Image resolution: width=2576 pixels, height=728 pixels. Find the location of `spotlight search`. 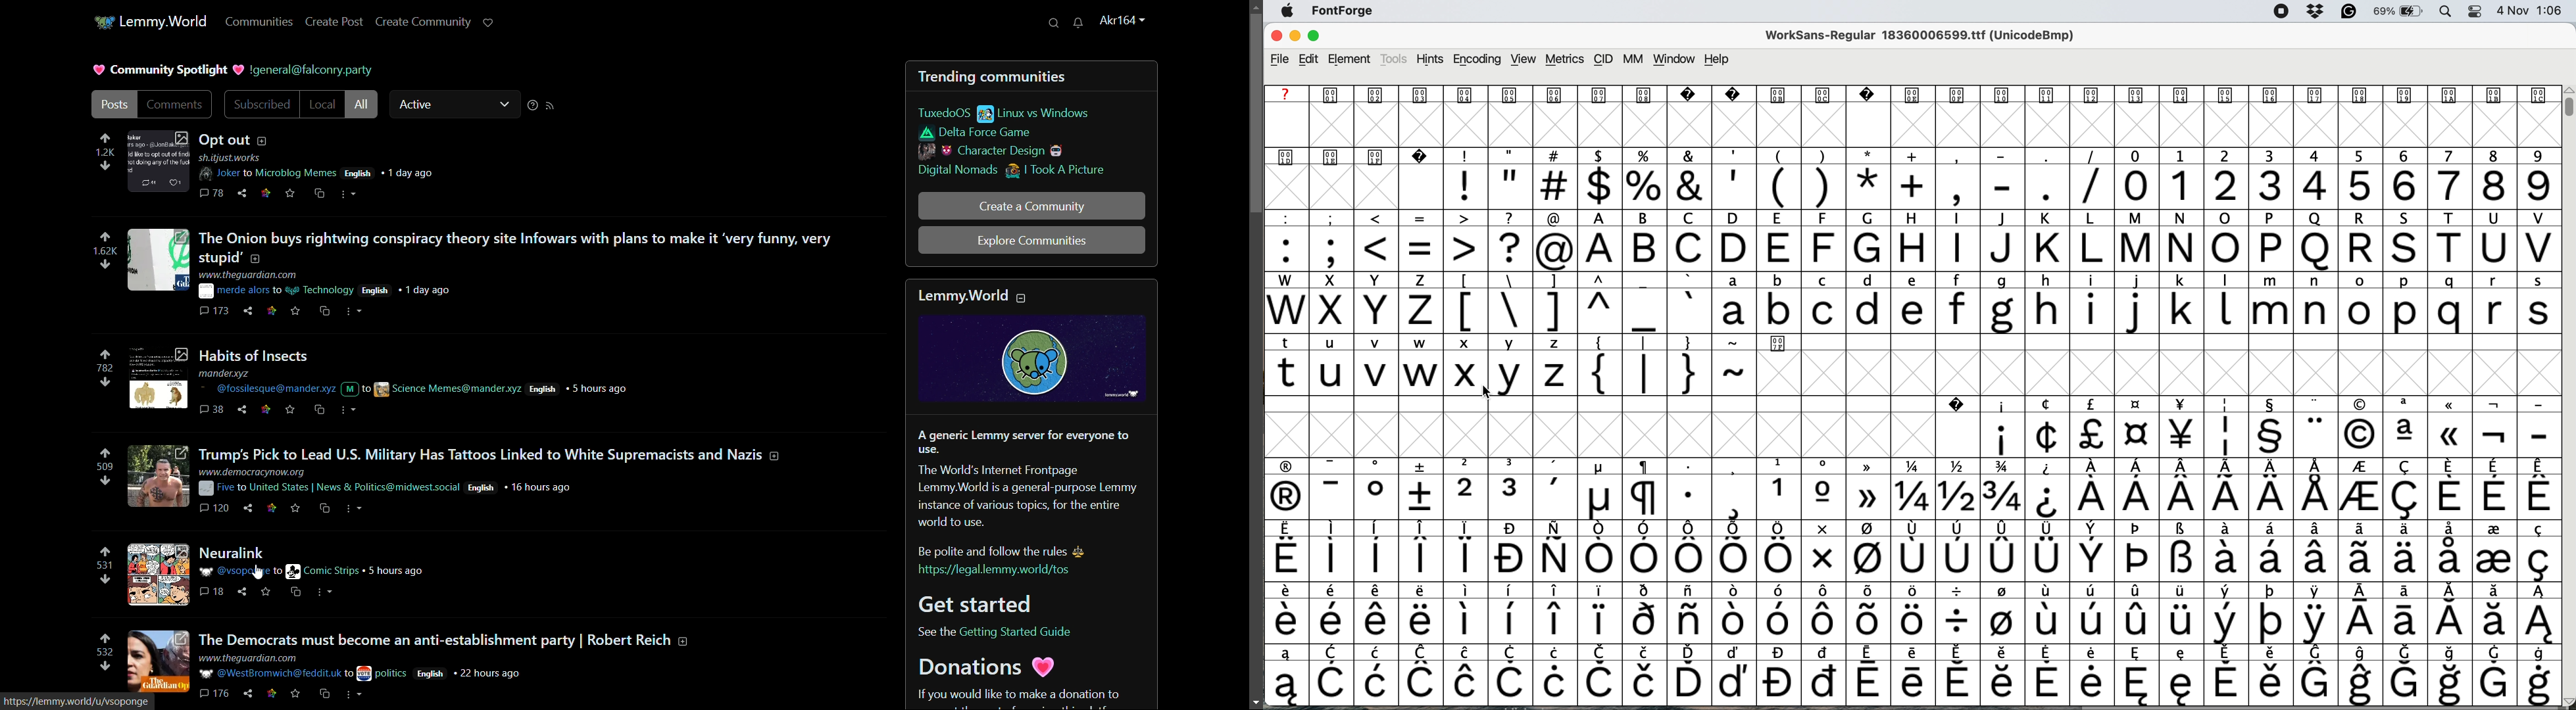

spotlight search is located at coordinates (2446, 12).